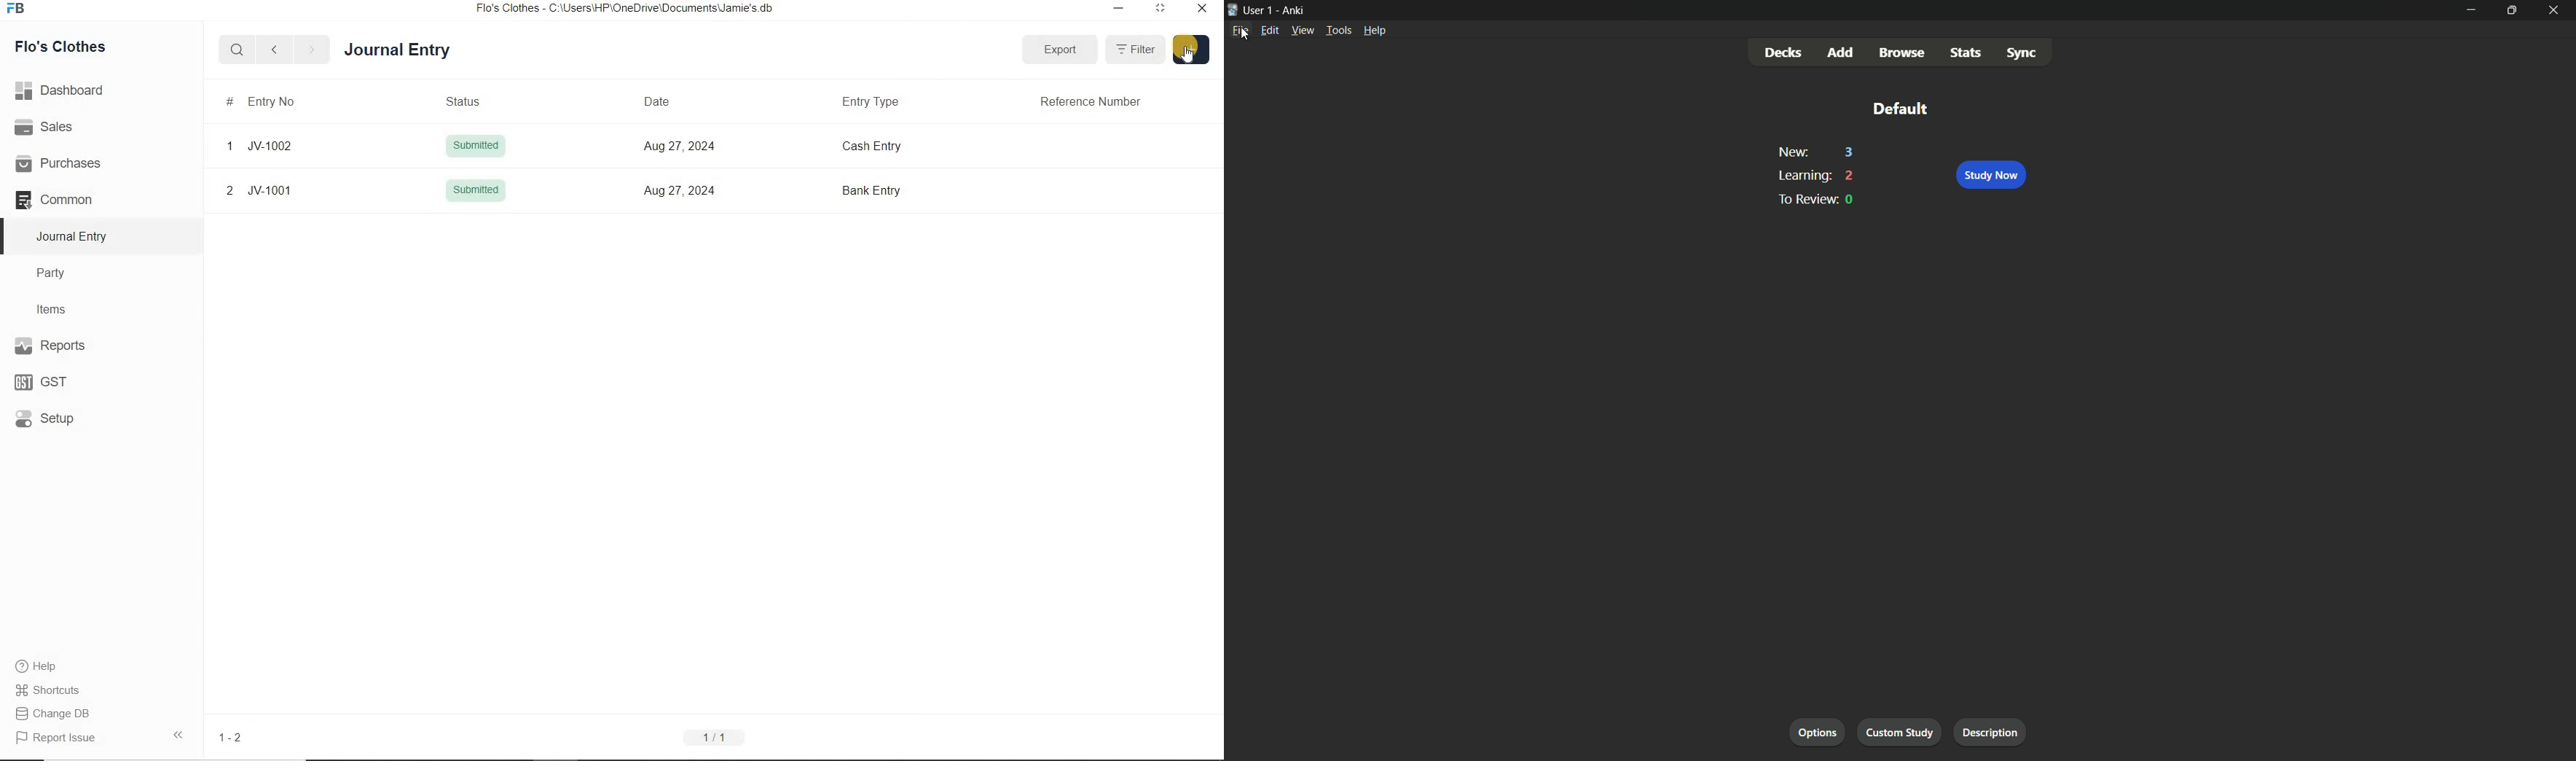  Describe the element at coordinates (1899, 108) in the screenshot. I see `default` at that location.